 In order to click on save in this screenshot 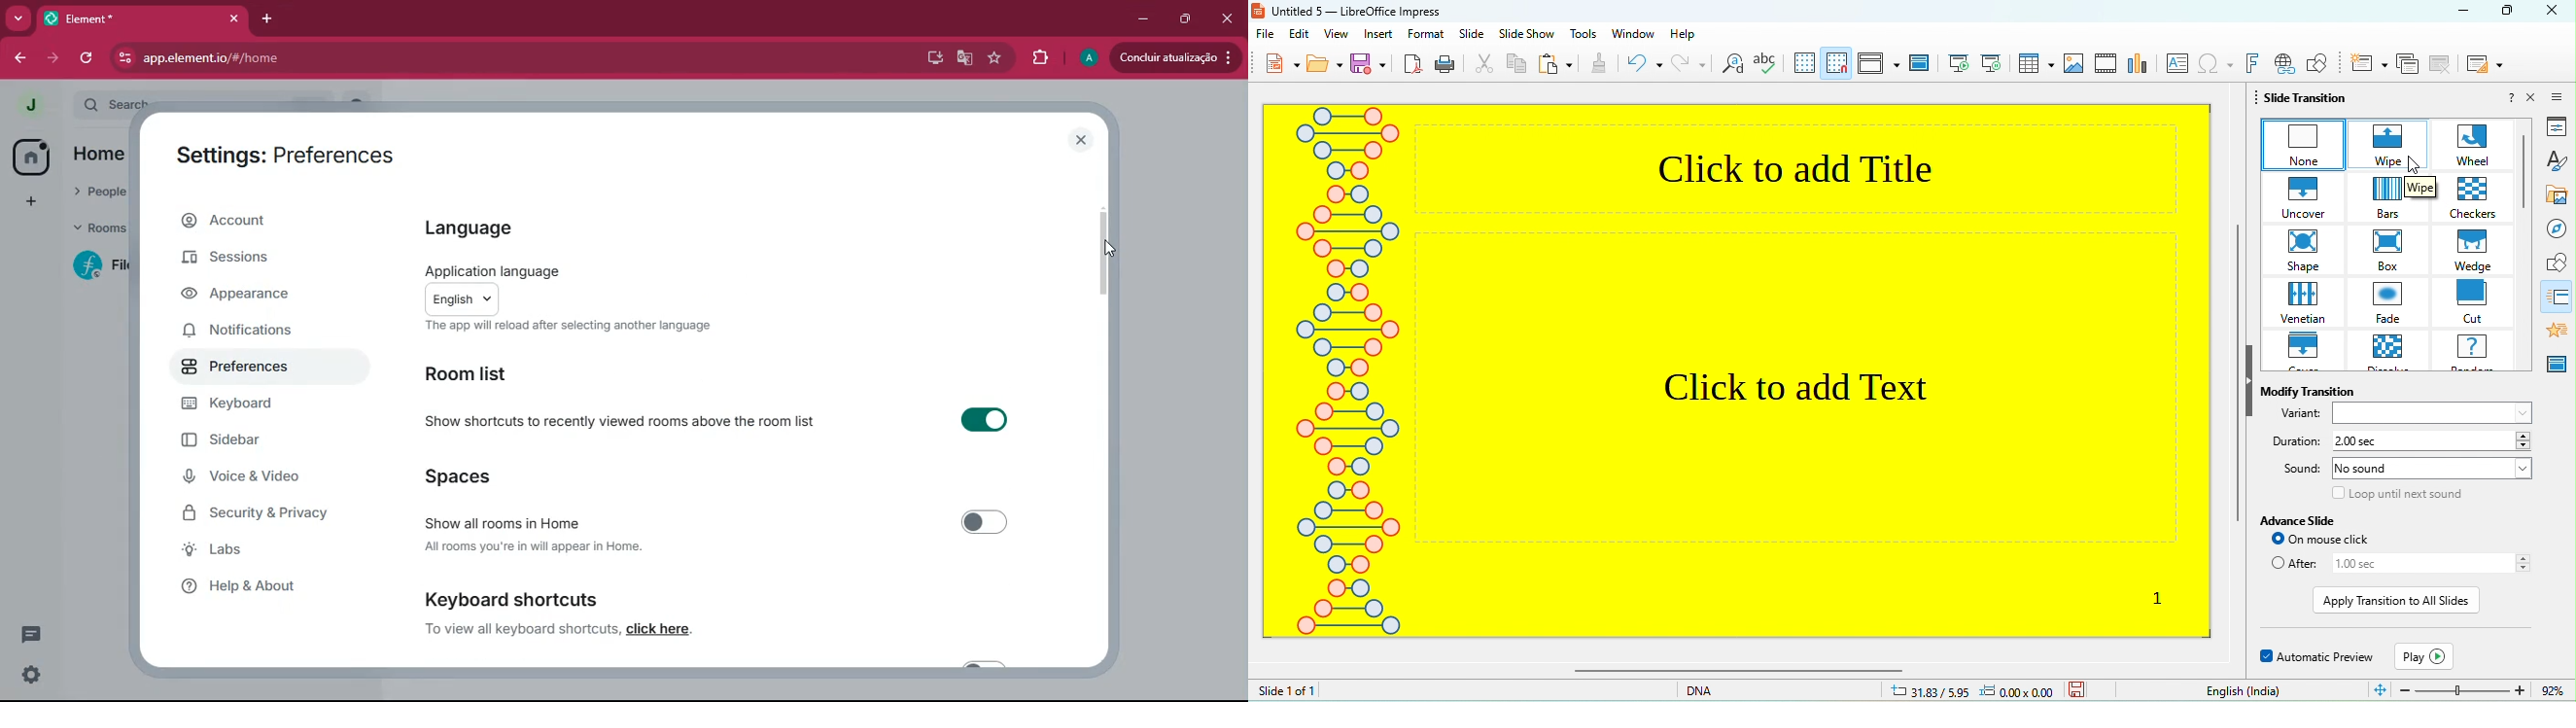, I will do `click(1371, 63)`.